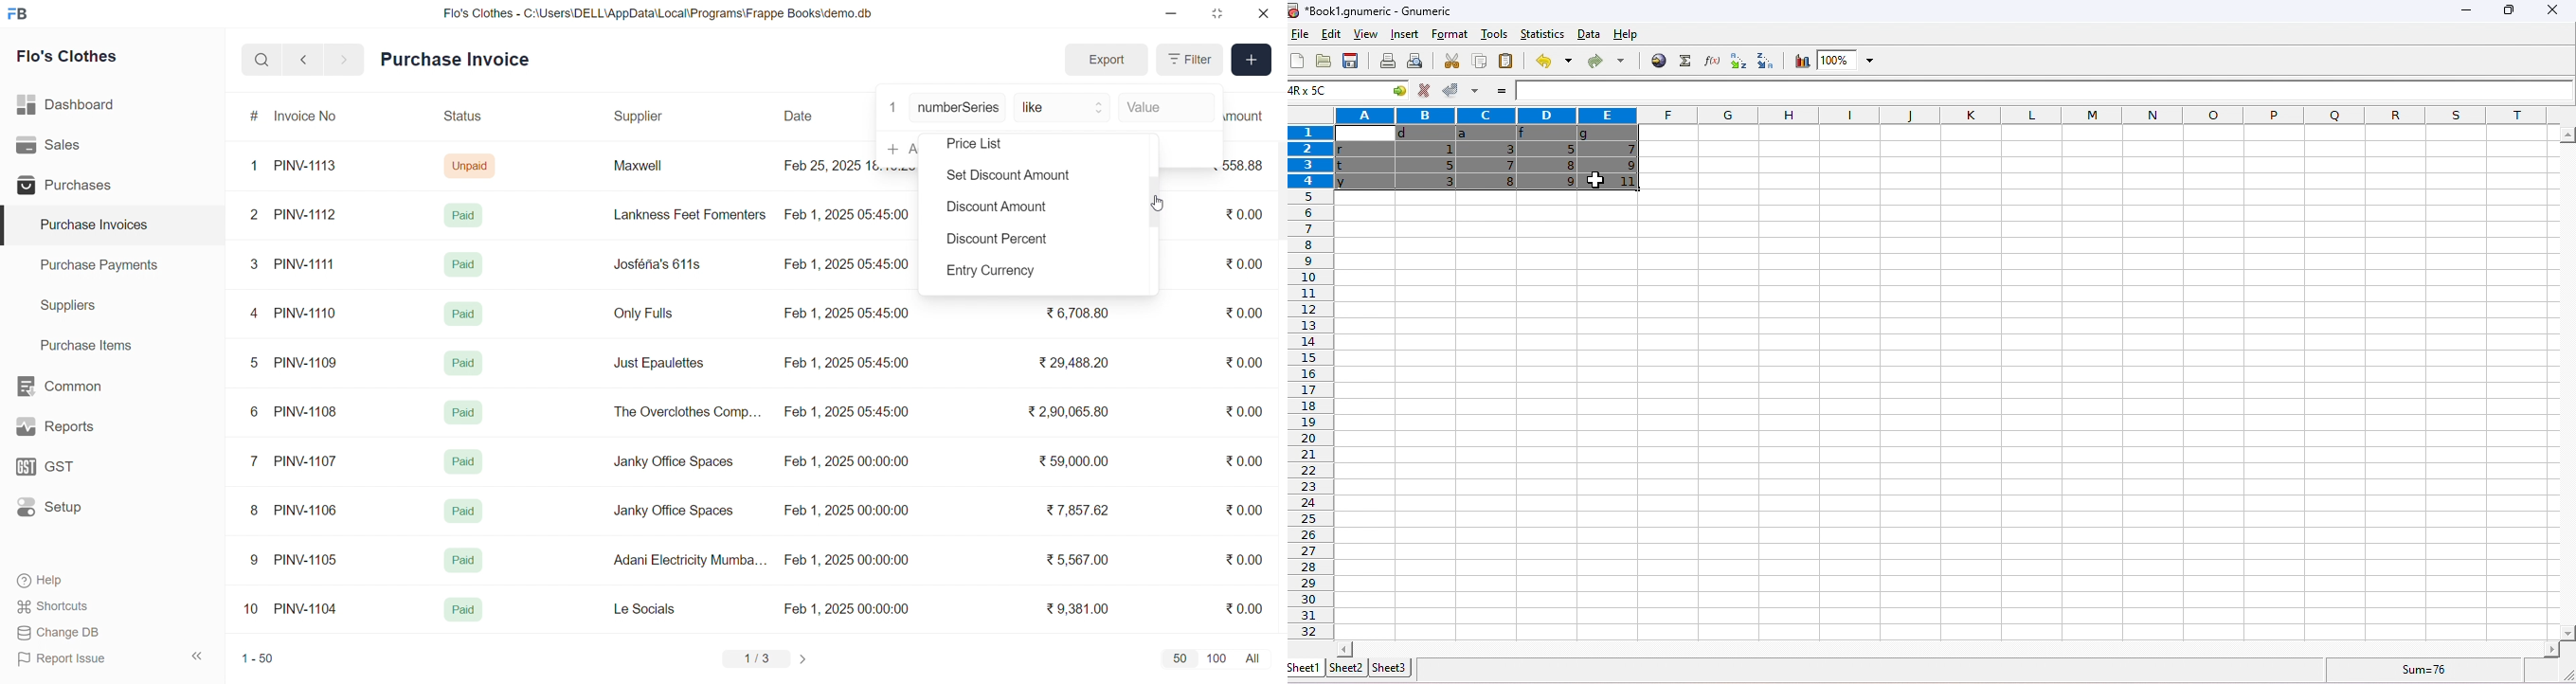  I want to click on 100, so click(1214, 657).